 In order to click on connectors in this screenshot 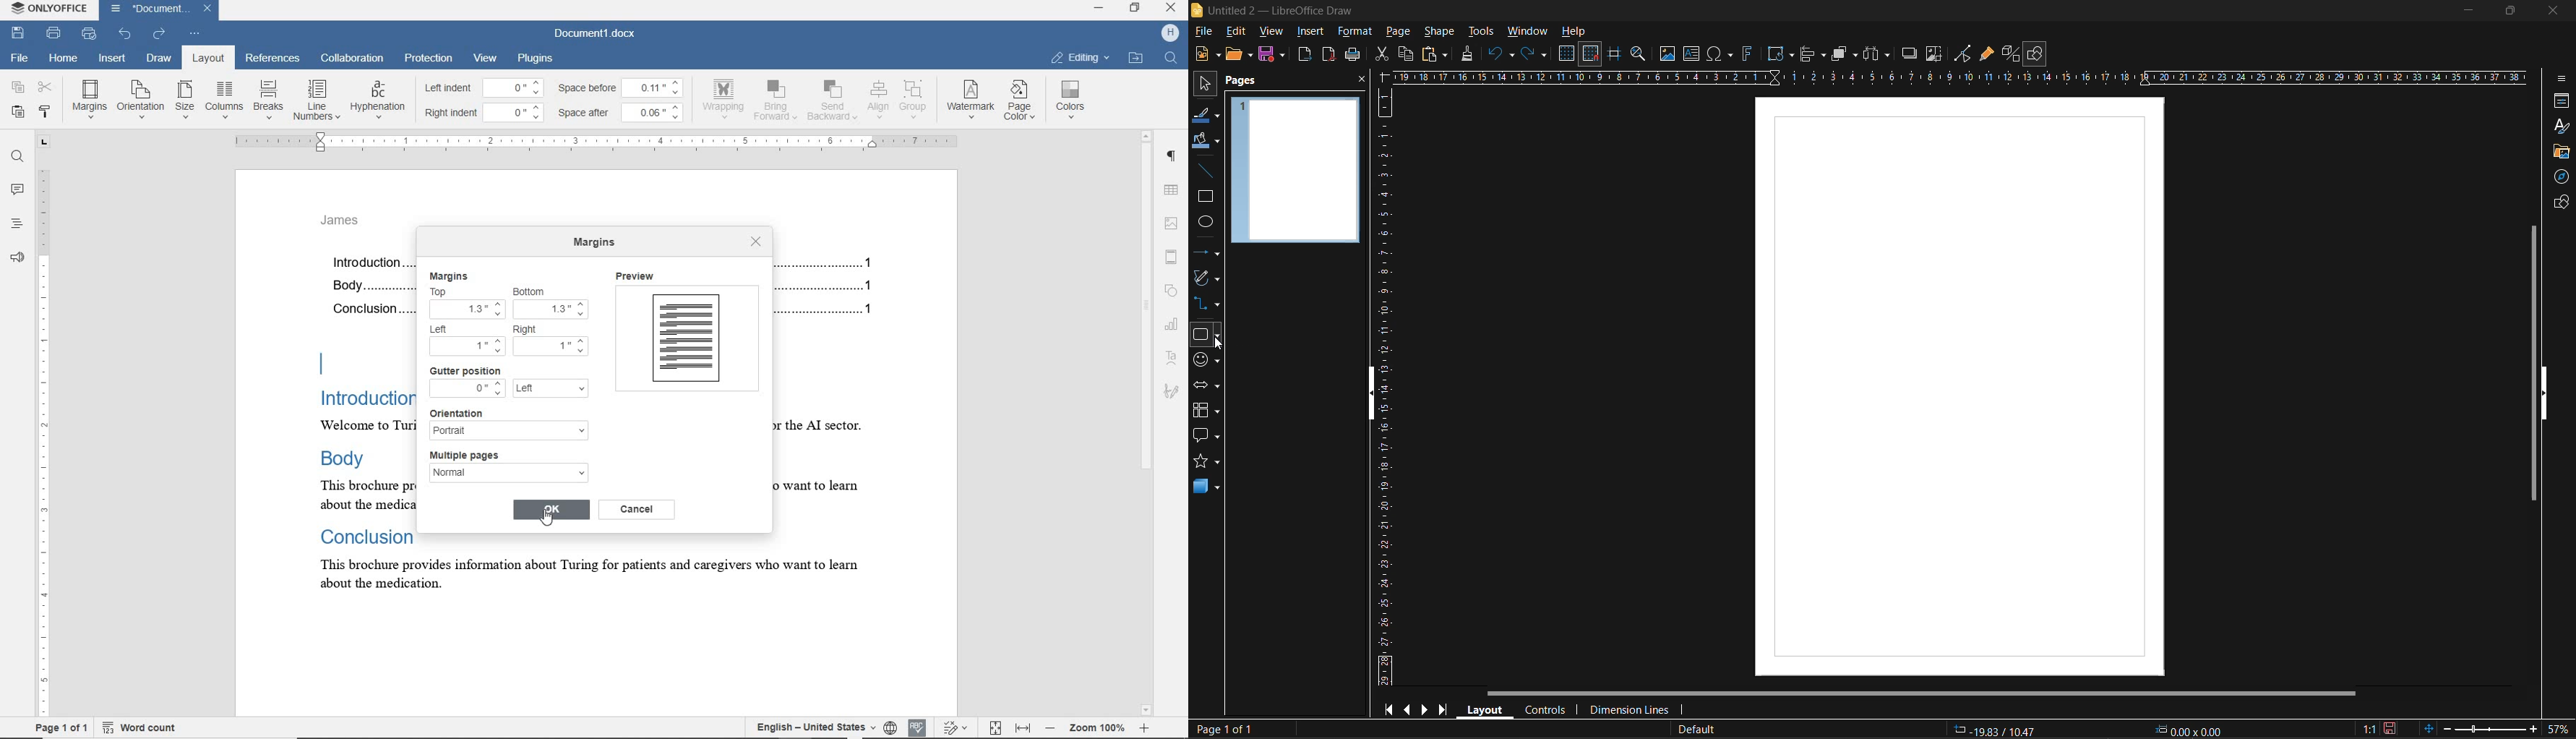, I will do `click(1205, 302)`.